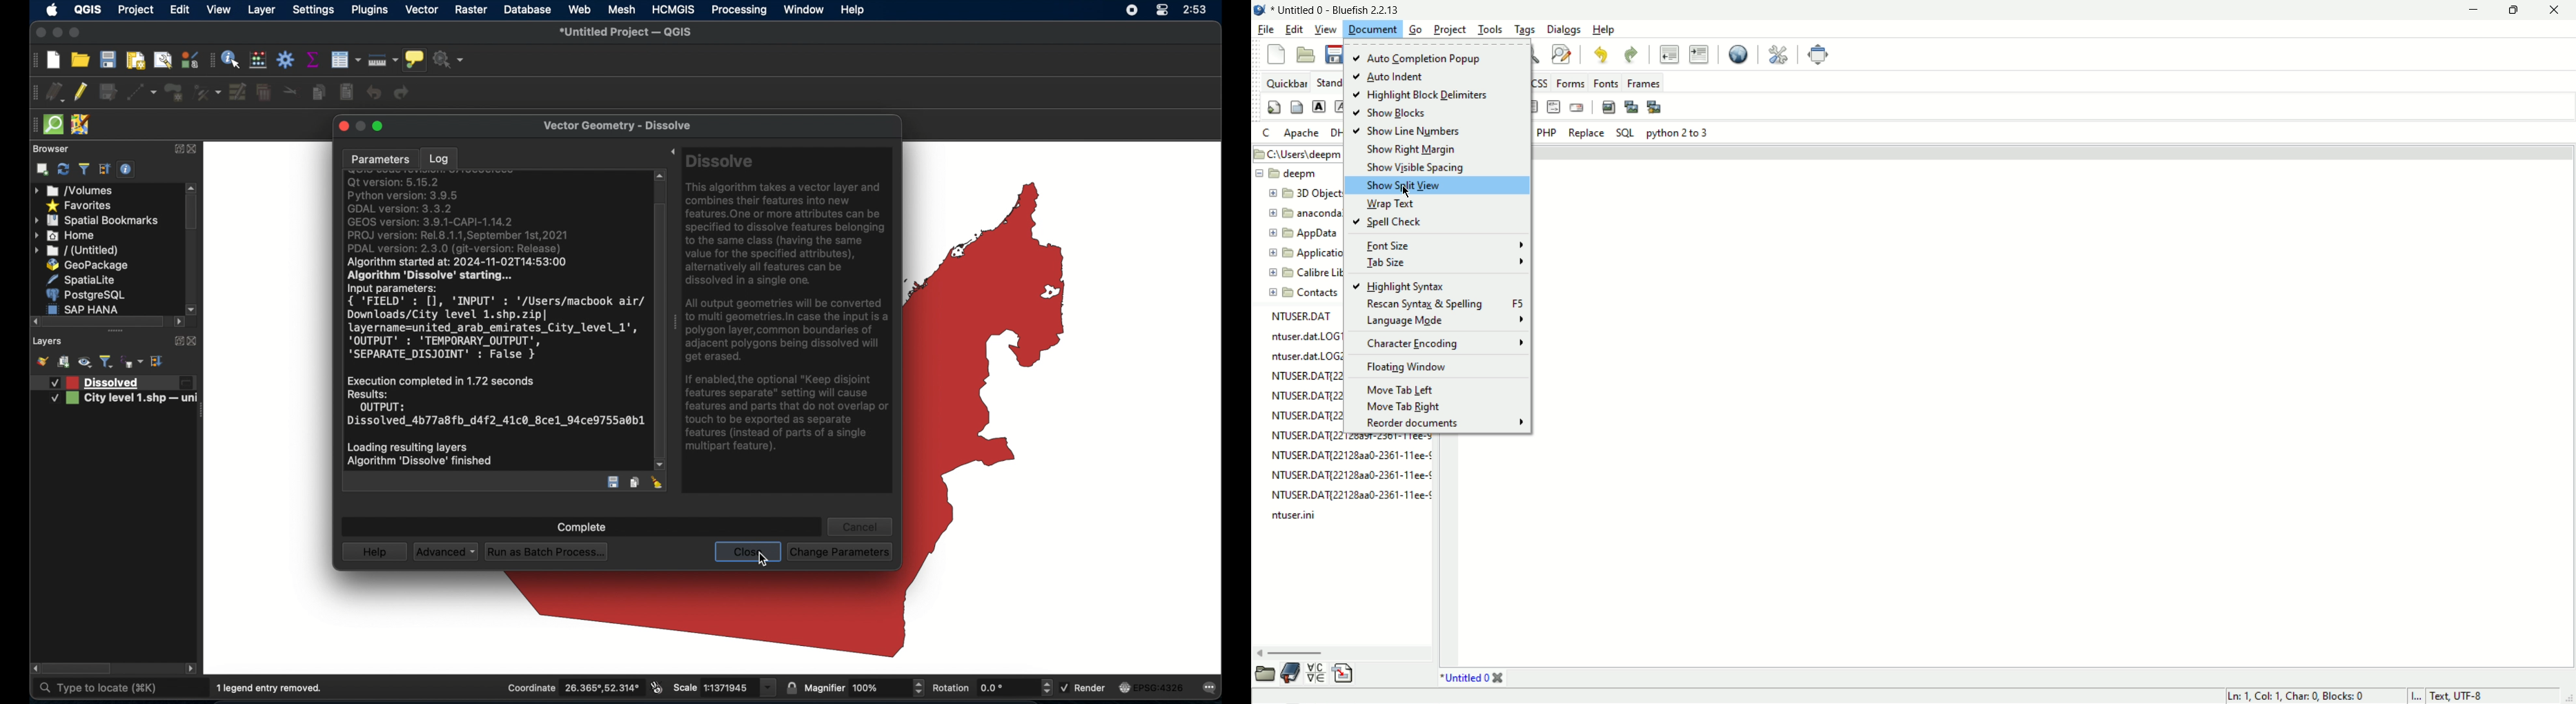  What do you see at coordinates (1629, 133) in the screenshot?
I see `SQL` at bounding box center [1629, 133].